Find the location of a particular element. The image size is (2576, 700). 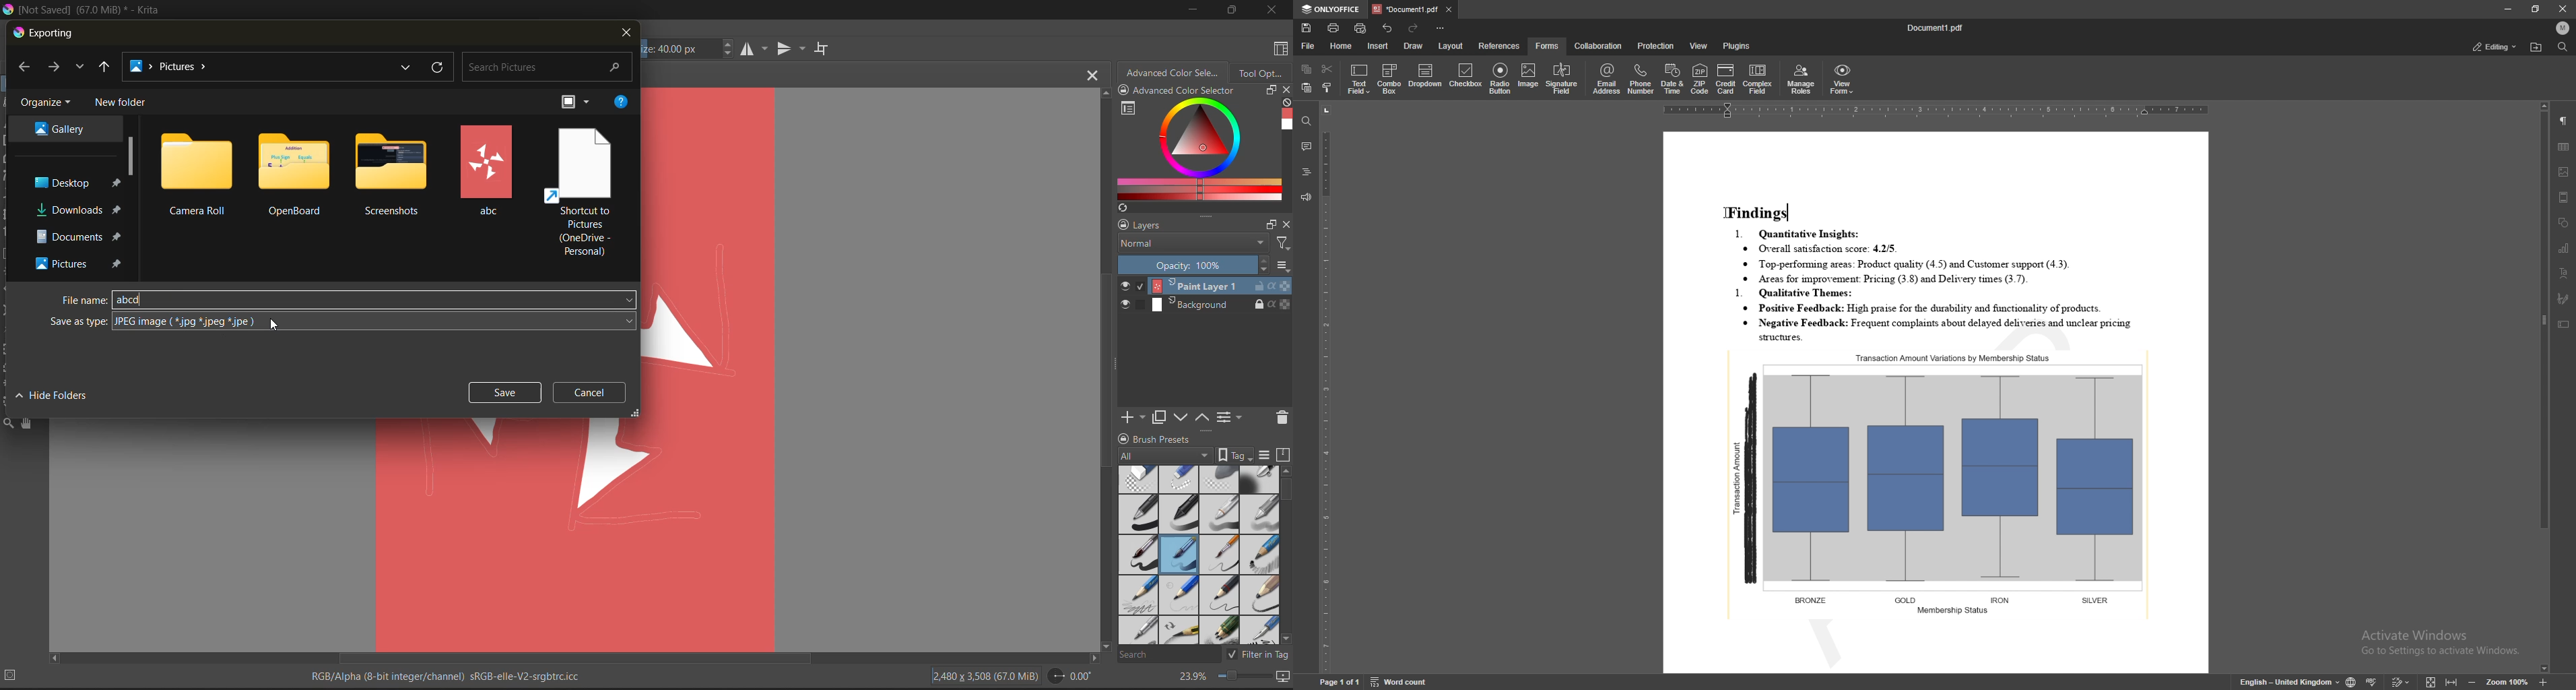

signature field is located at coordinates (2563, 300).